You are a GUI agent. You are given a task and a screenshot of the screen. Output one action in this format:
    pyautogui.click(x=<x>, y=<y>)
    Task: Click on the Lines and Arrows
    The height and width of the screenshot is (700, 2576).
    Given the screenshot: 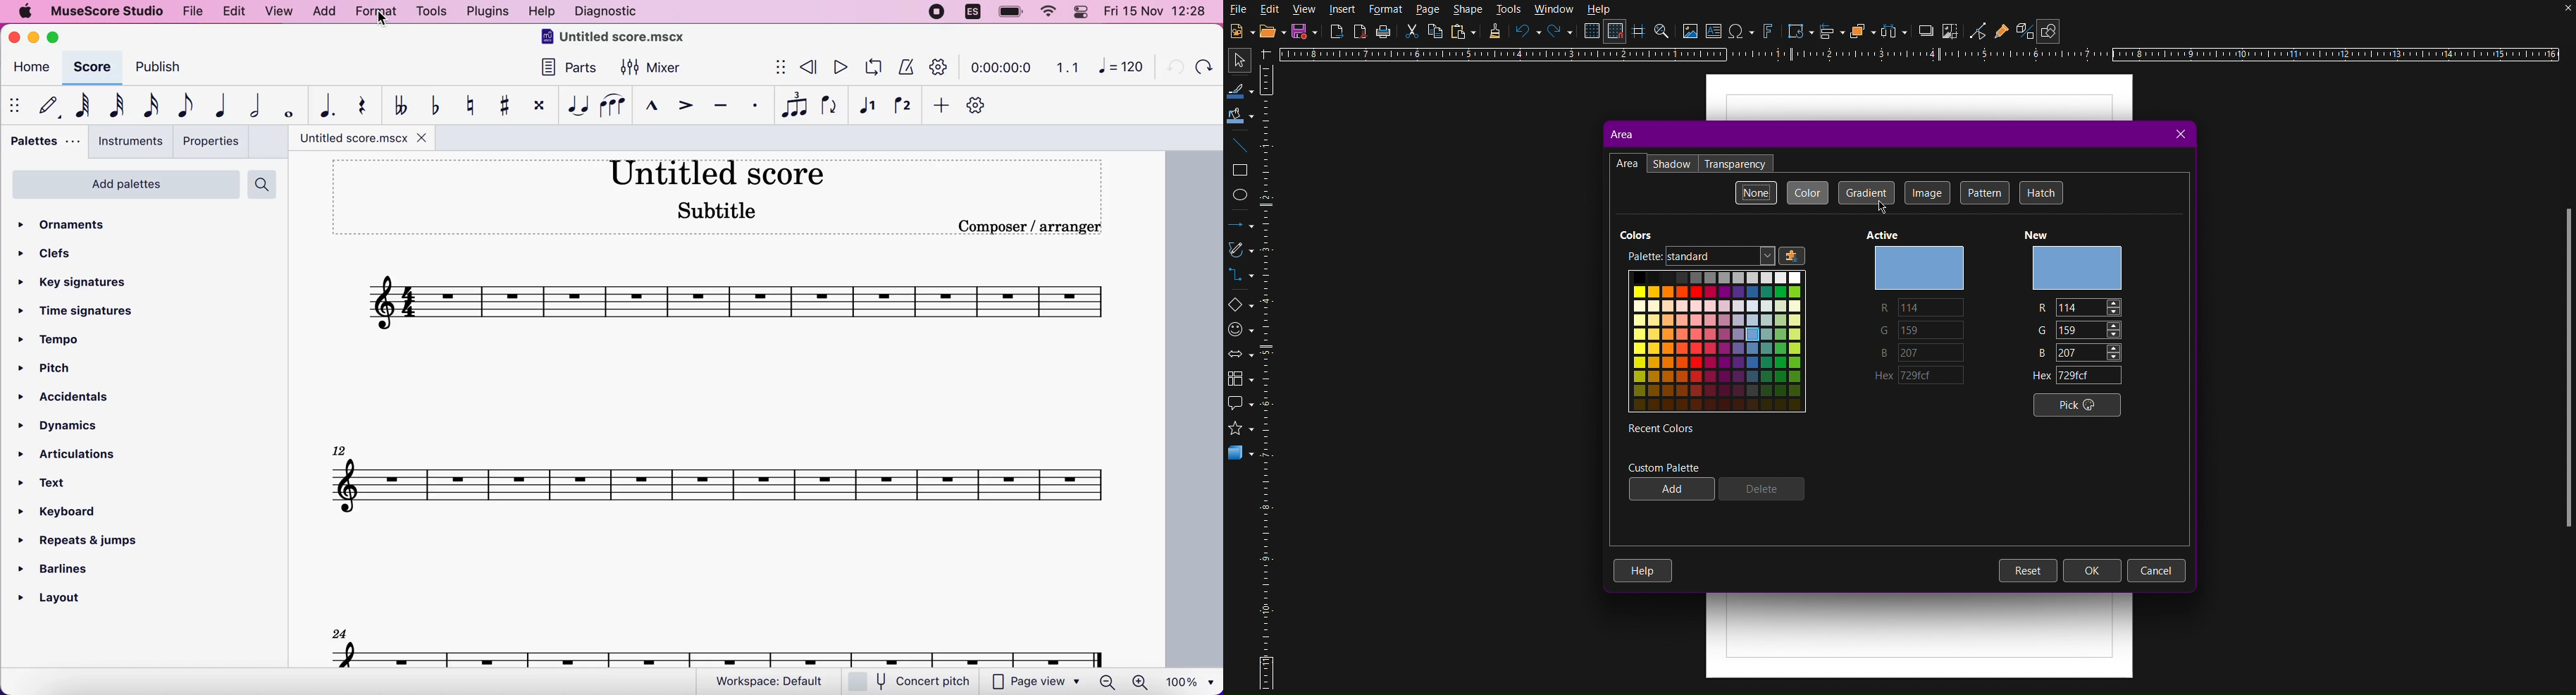 What is the action you would take?
    pyautogui.click(x=1240, y=225)
    